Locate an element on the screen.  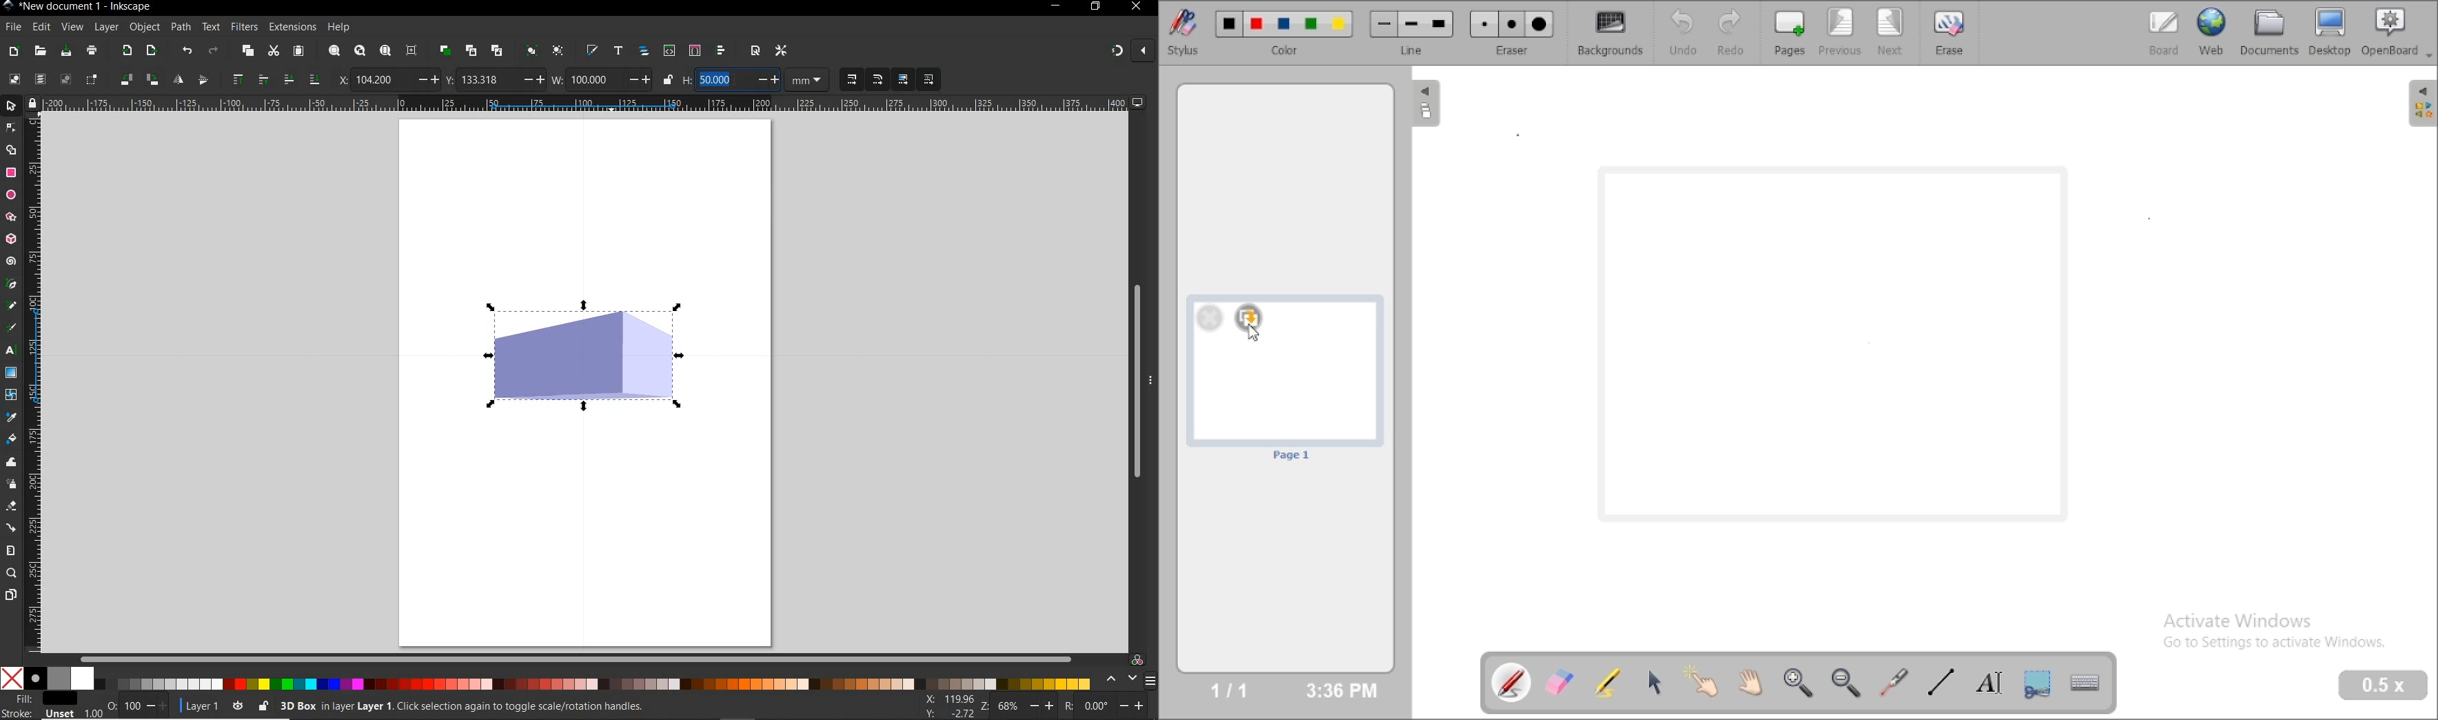
move gradients is located at coordinates (904, 79).